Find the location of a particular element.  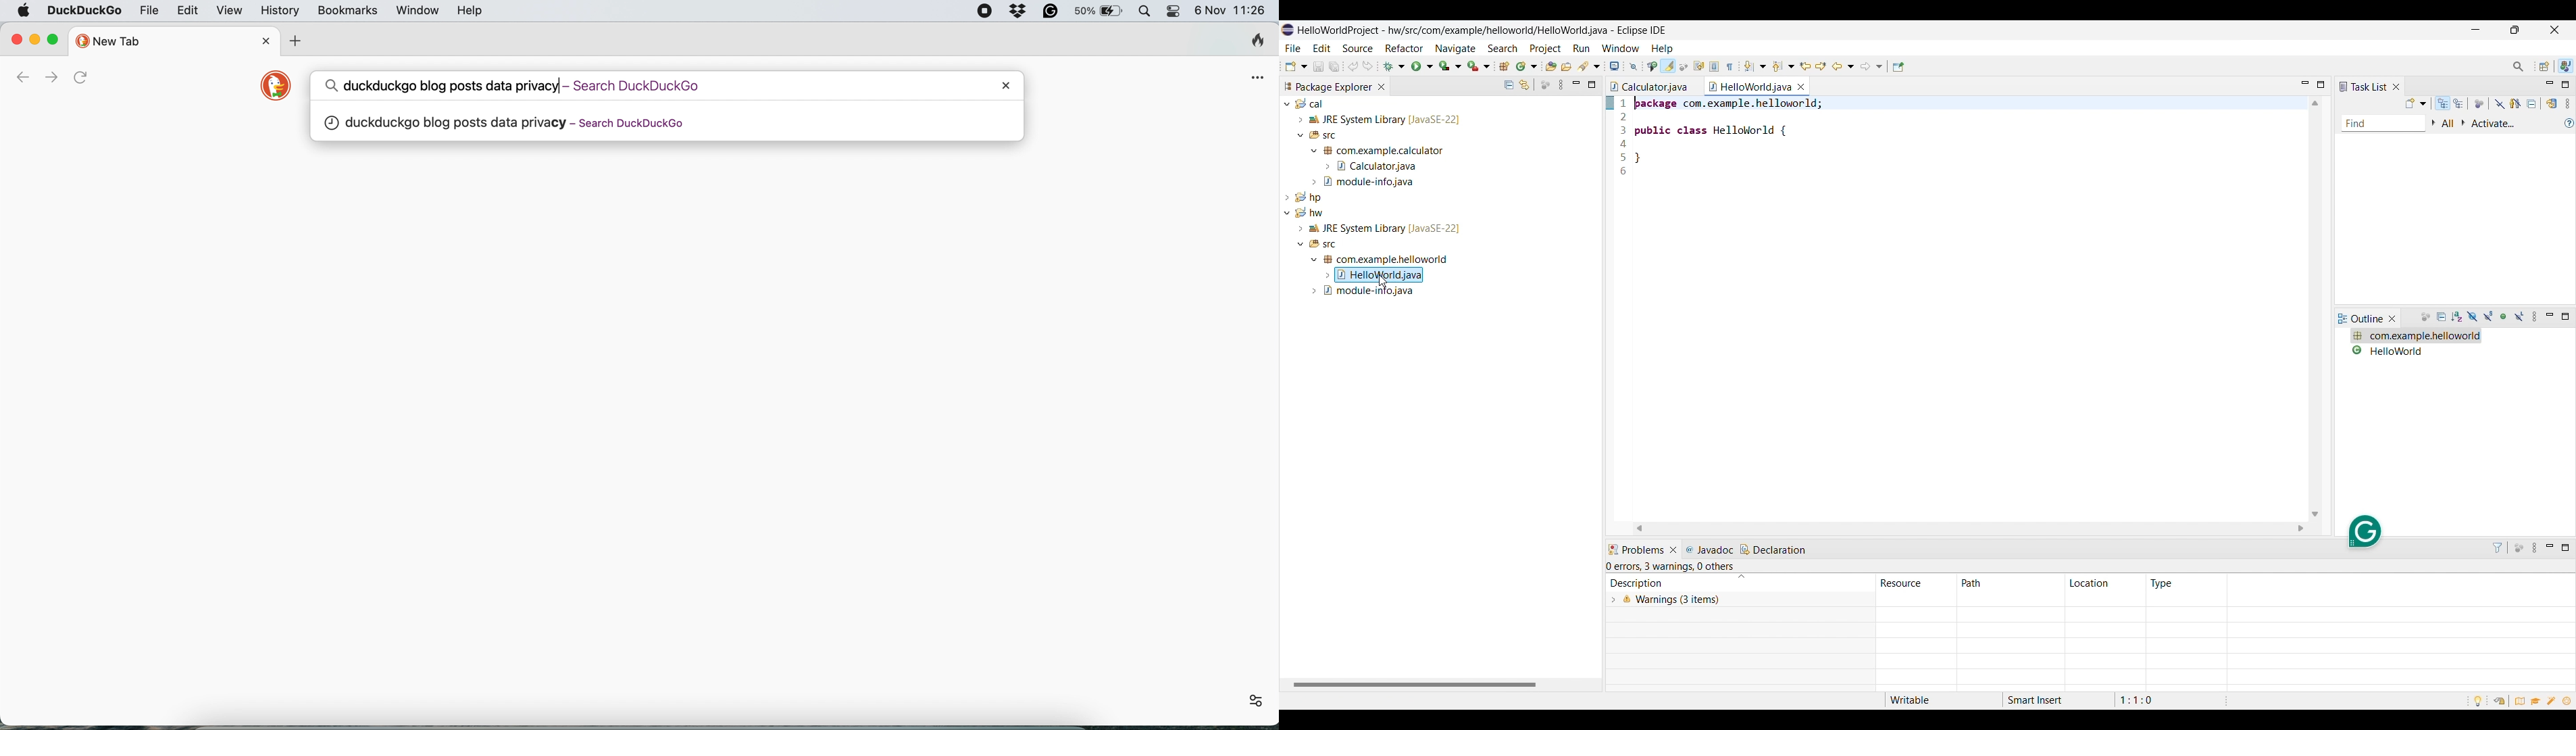

refresh is located at coordinates (83, 77).